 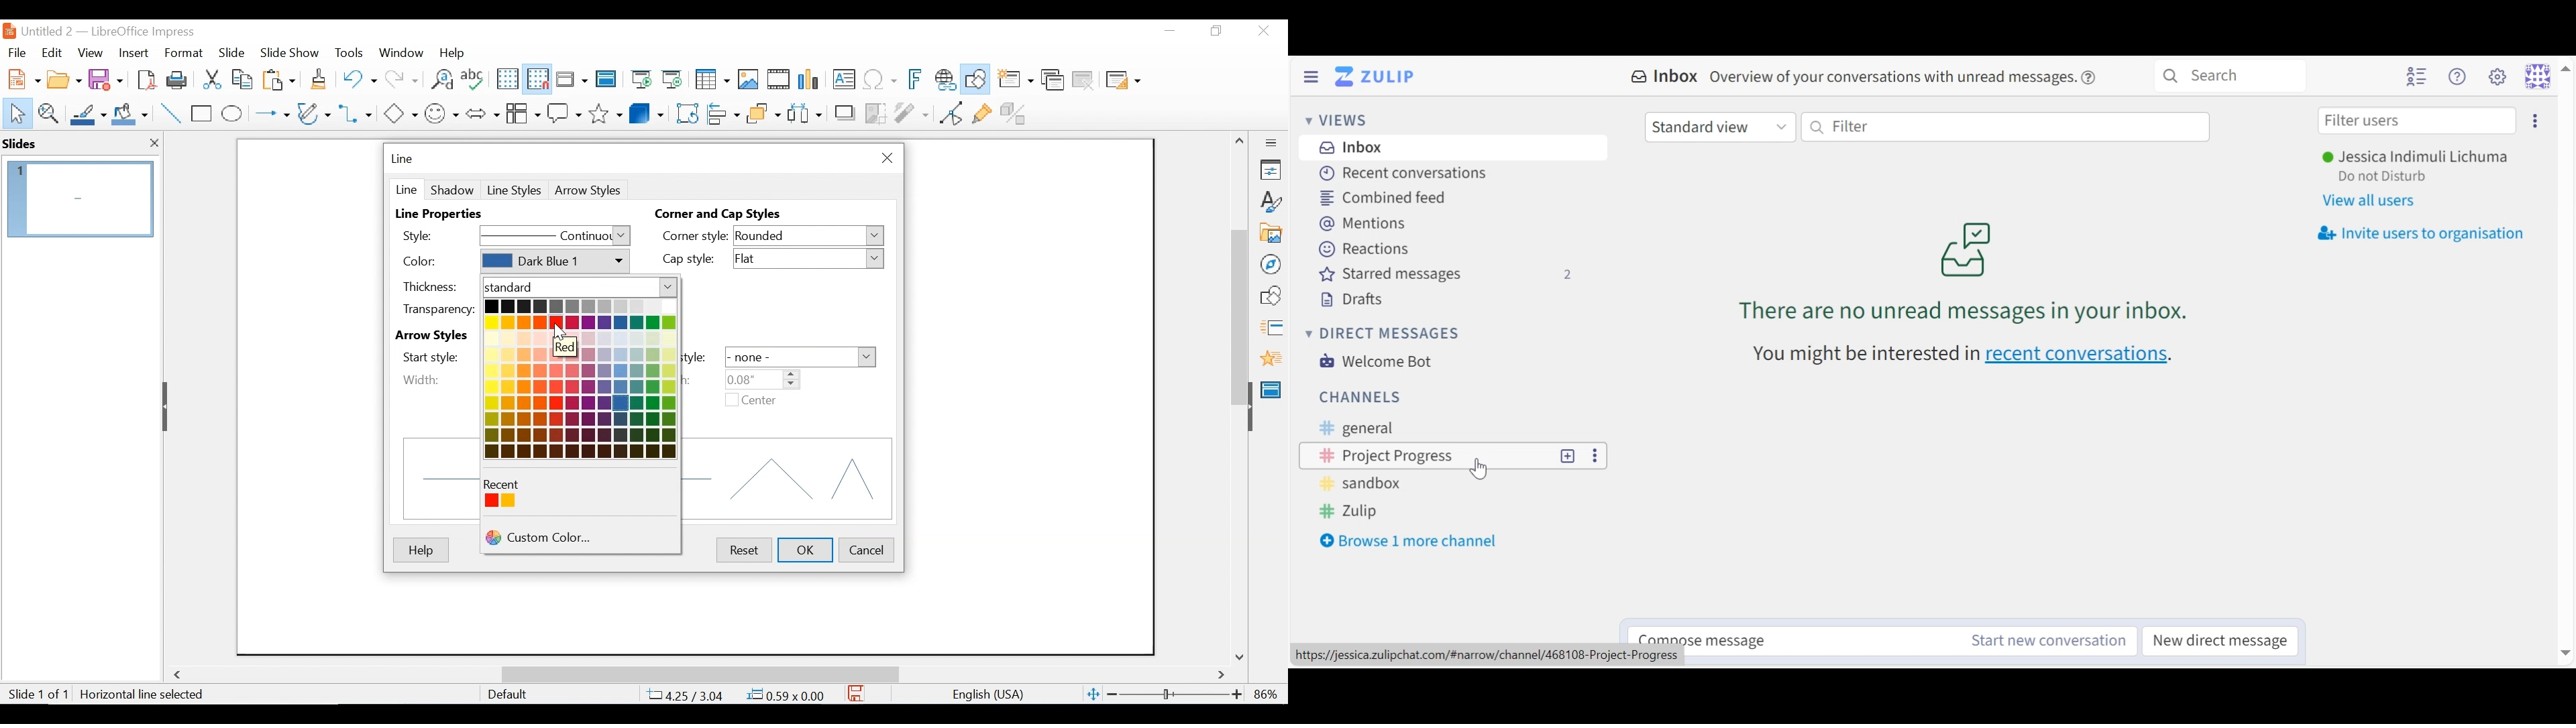 I want to click on Status, so click(x=2383, y=179).